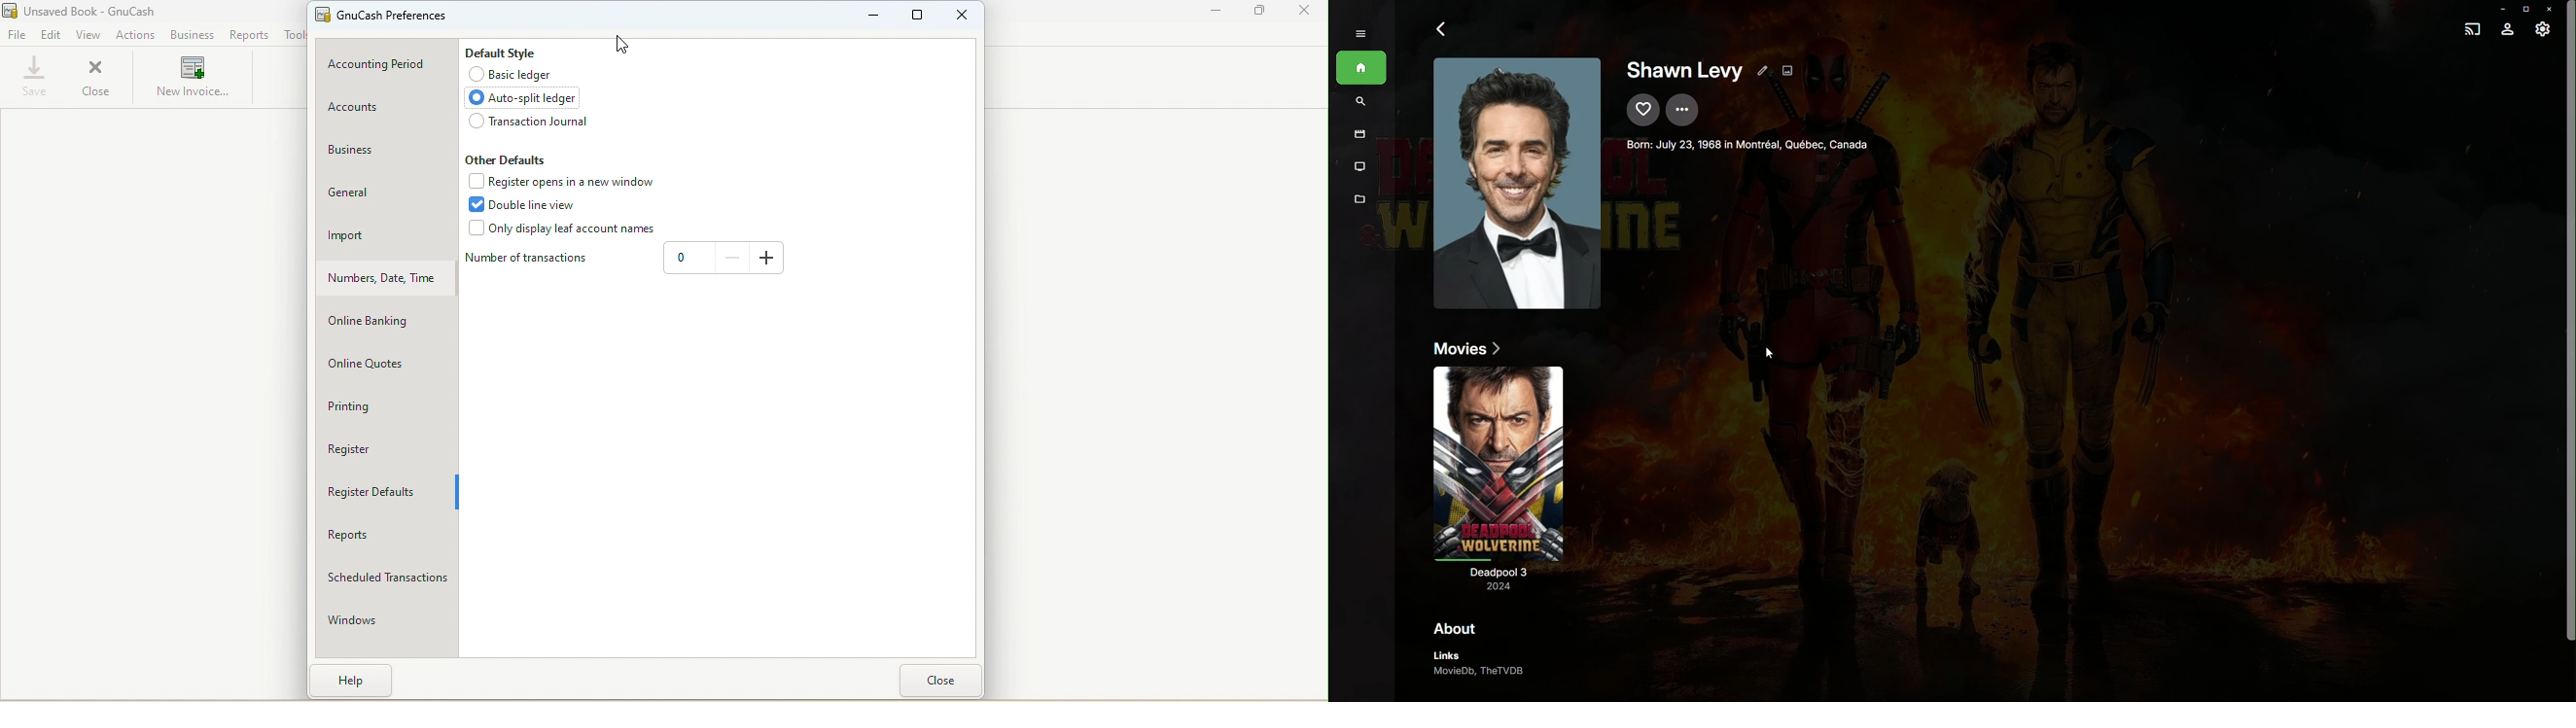 The image size is (2576, 728). What do you see at coordinates (87, 35) in the screenshot?
I see `View` at bounding box center [87, 35].